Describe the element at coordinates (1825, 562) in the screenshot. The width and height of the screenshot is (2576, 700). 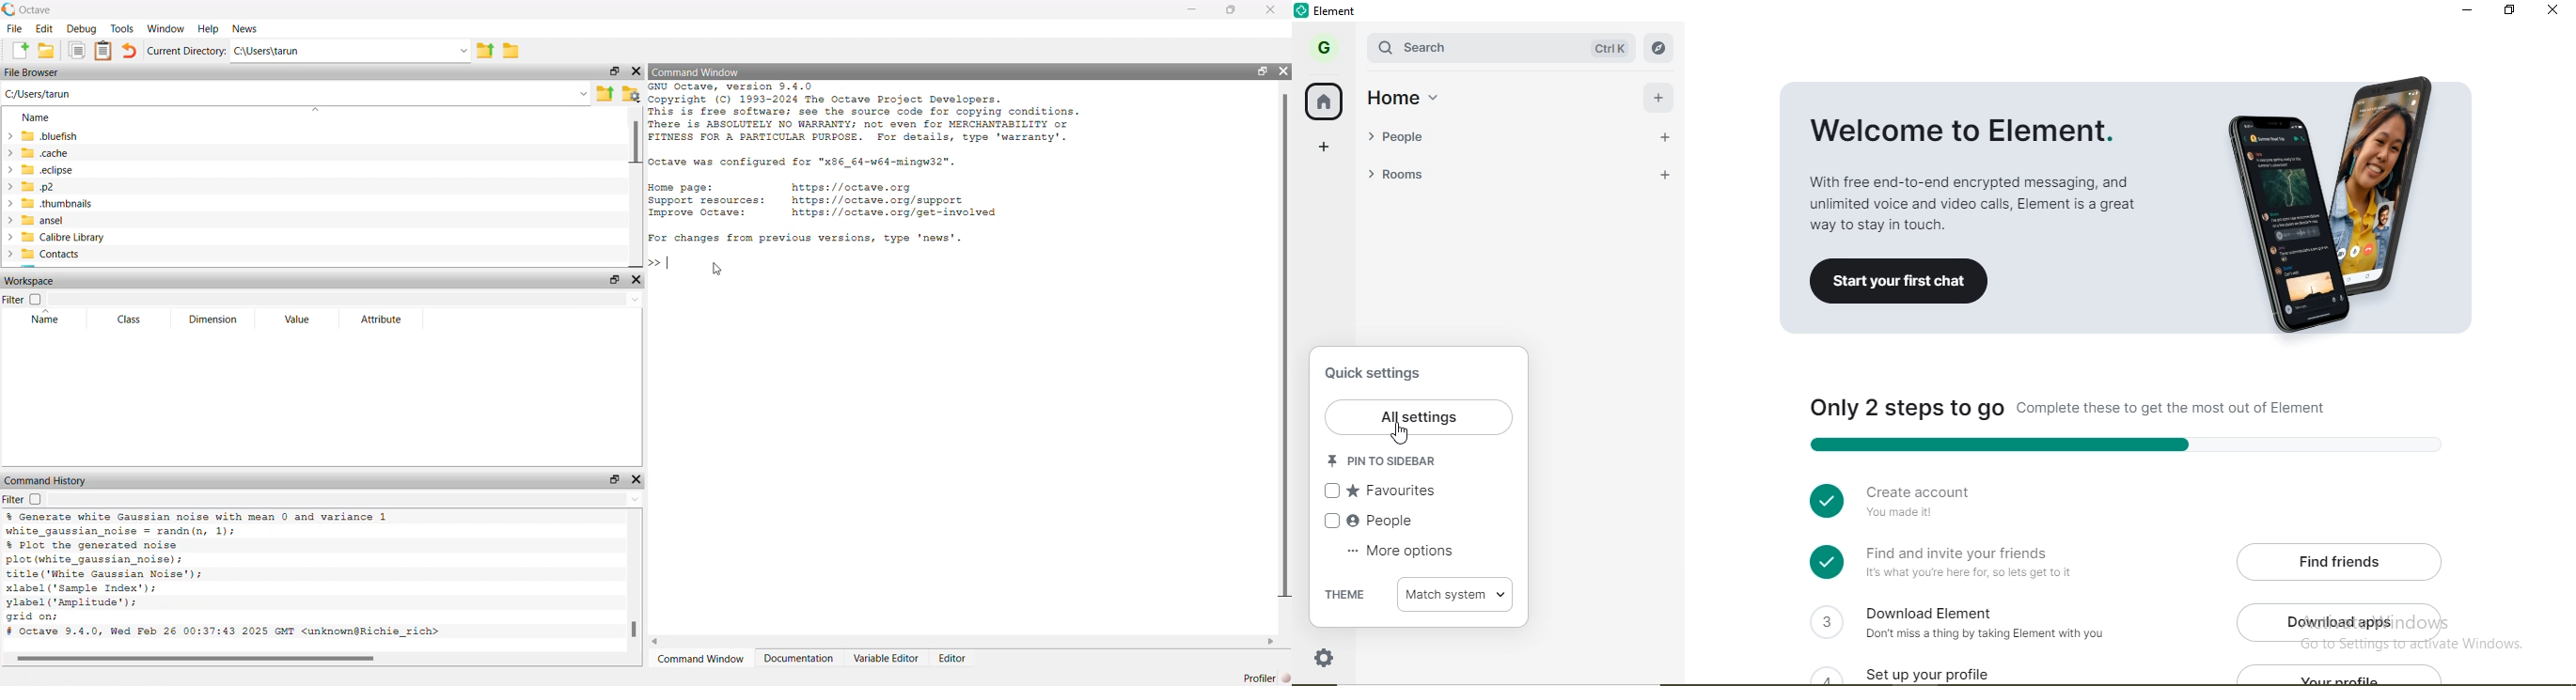
I see `completed` at that location.